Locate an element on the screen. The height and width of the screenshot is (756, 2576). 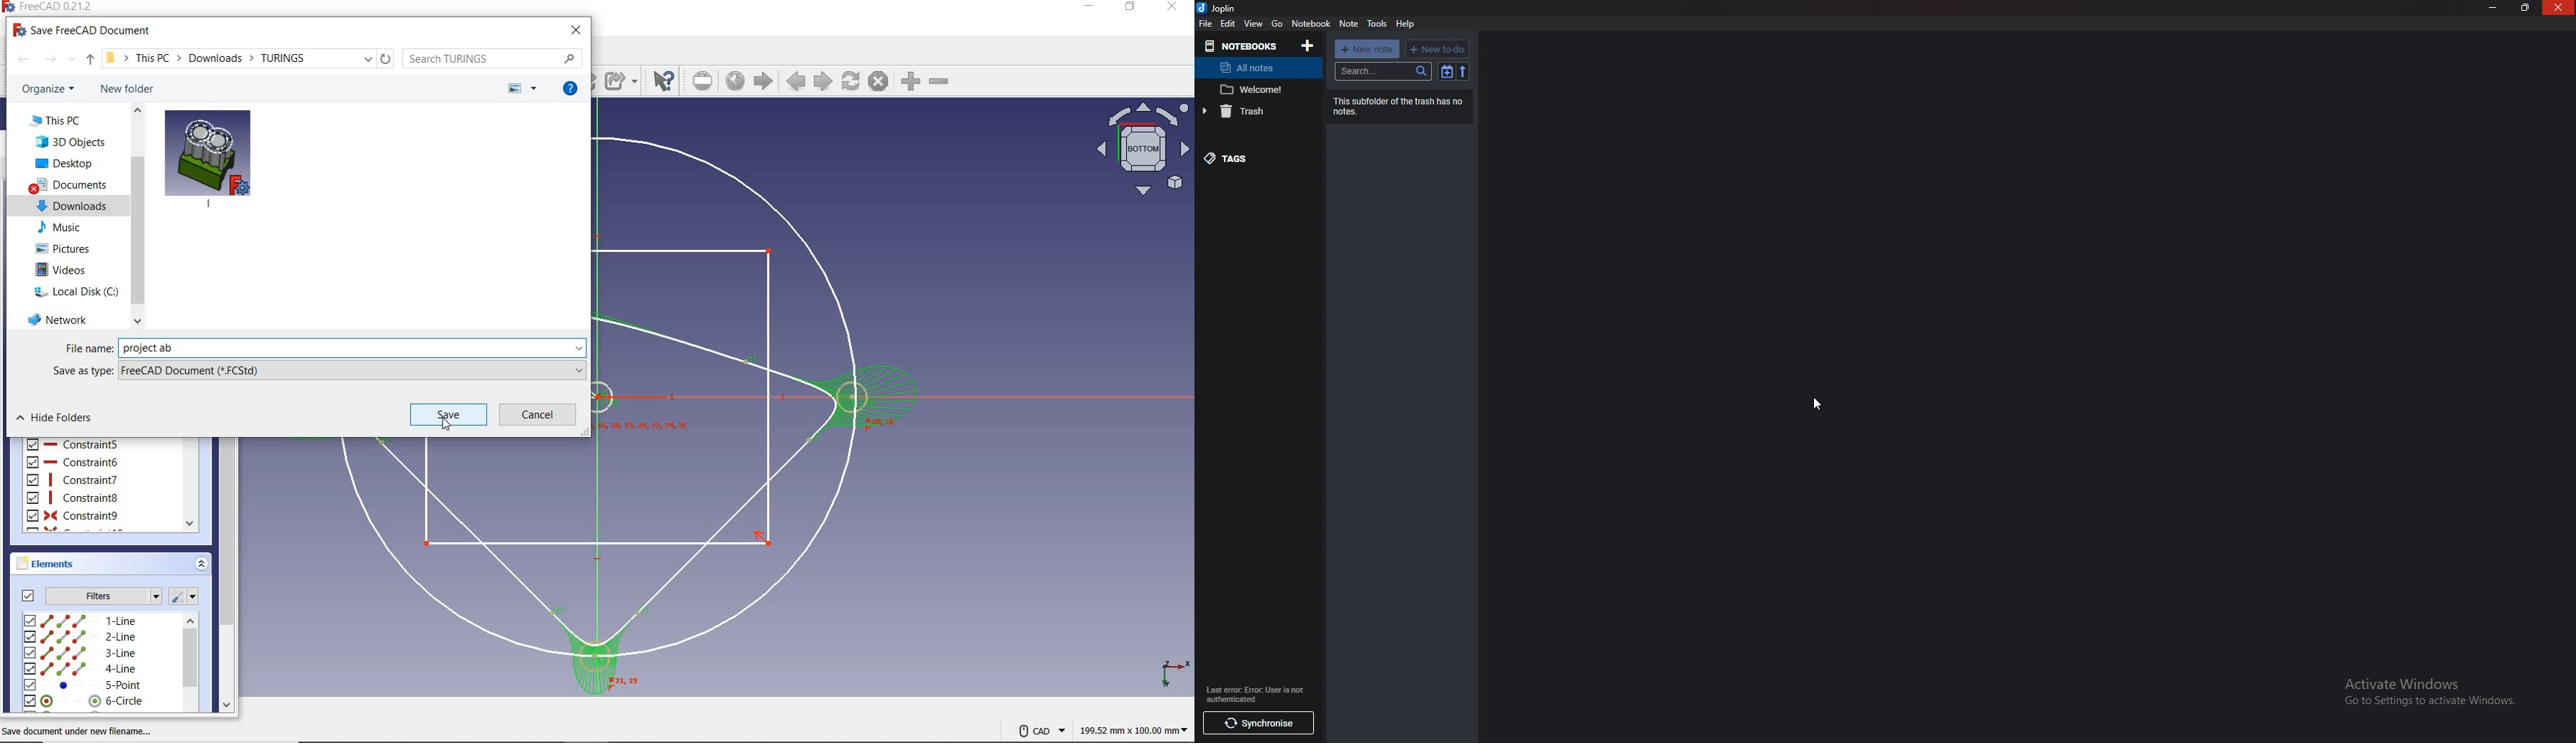
help is located at coordinates (1405, 24).